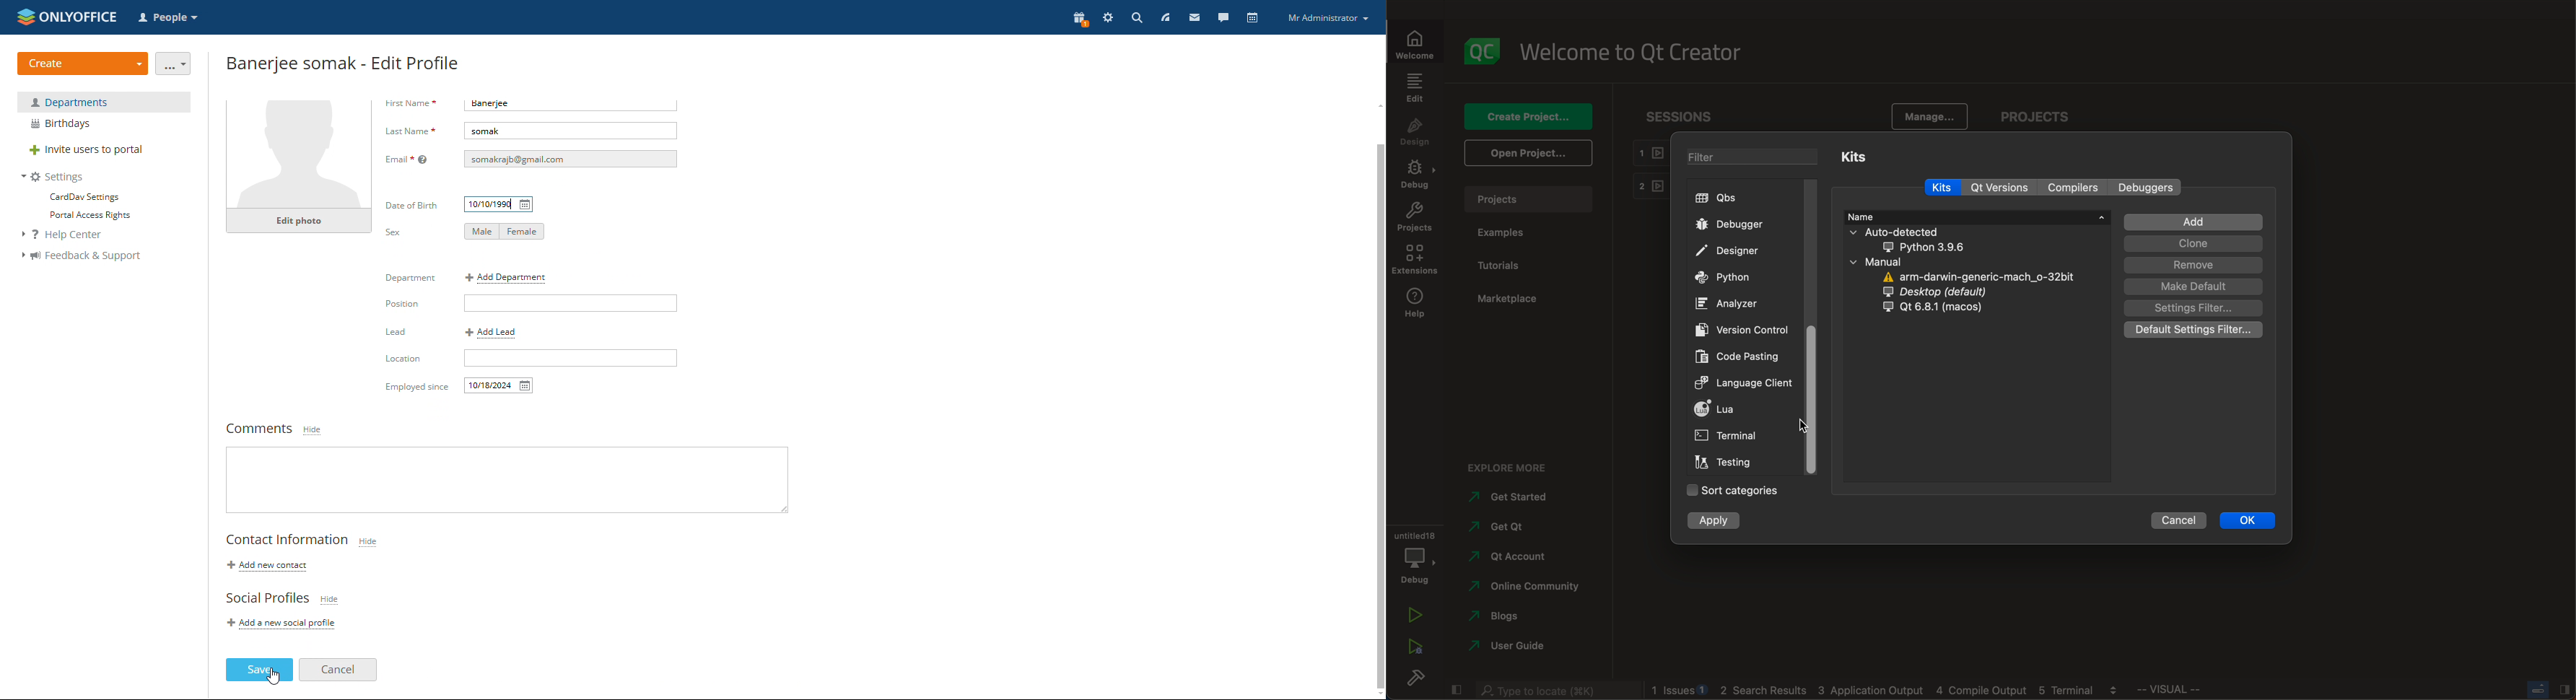 The image size is (2576, 700). I want to click on qbs, so click(1723, 198).